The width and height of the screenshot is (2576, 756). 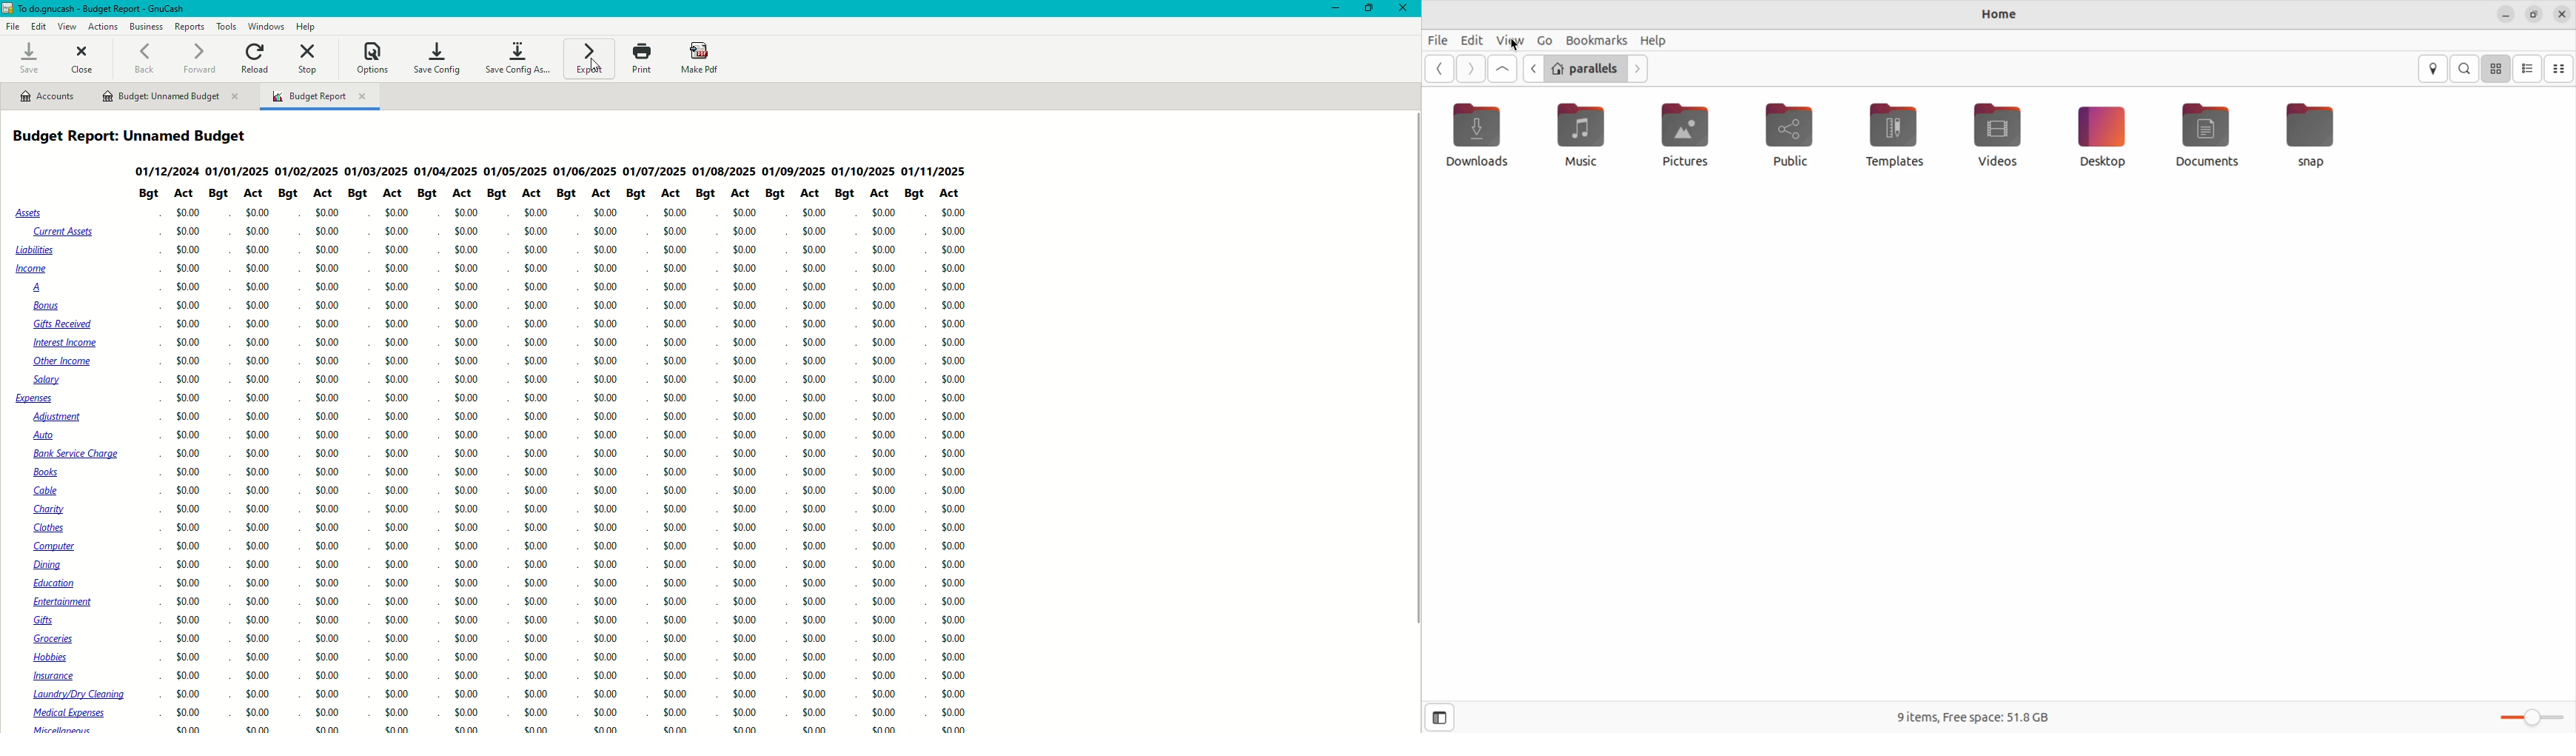 I want to click on $0.00, so click(x=390, y=230).